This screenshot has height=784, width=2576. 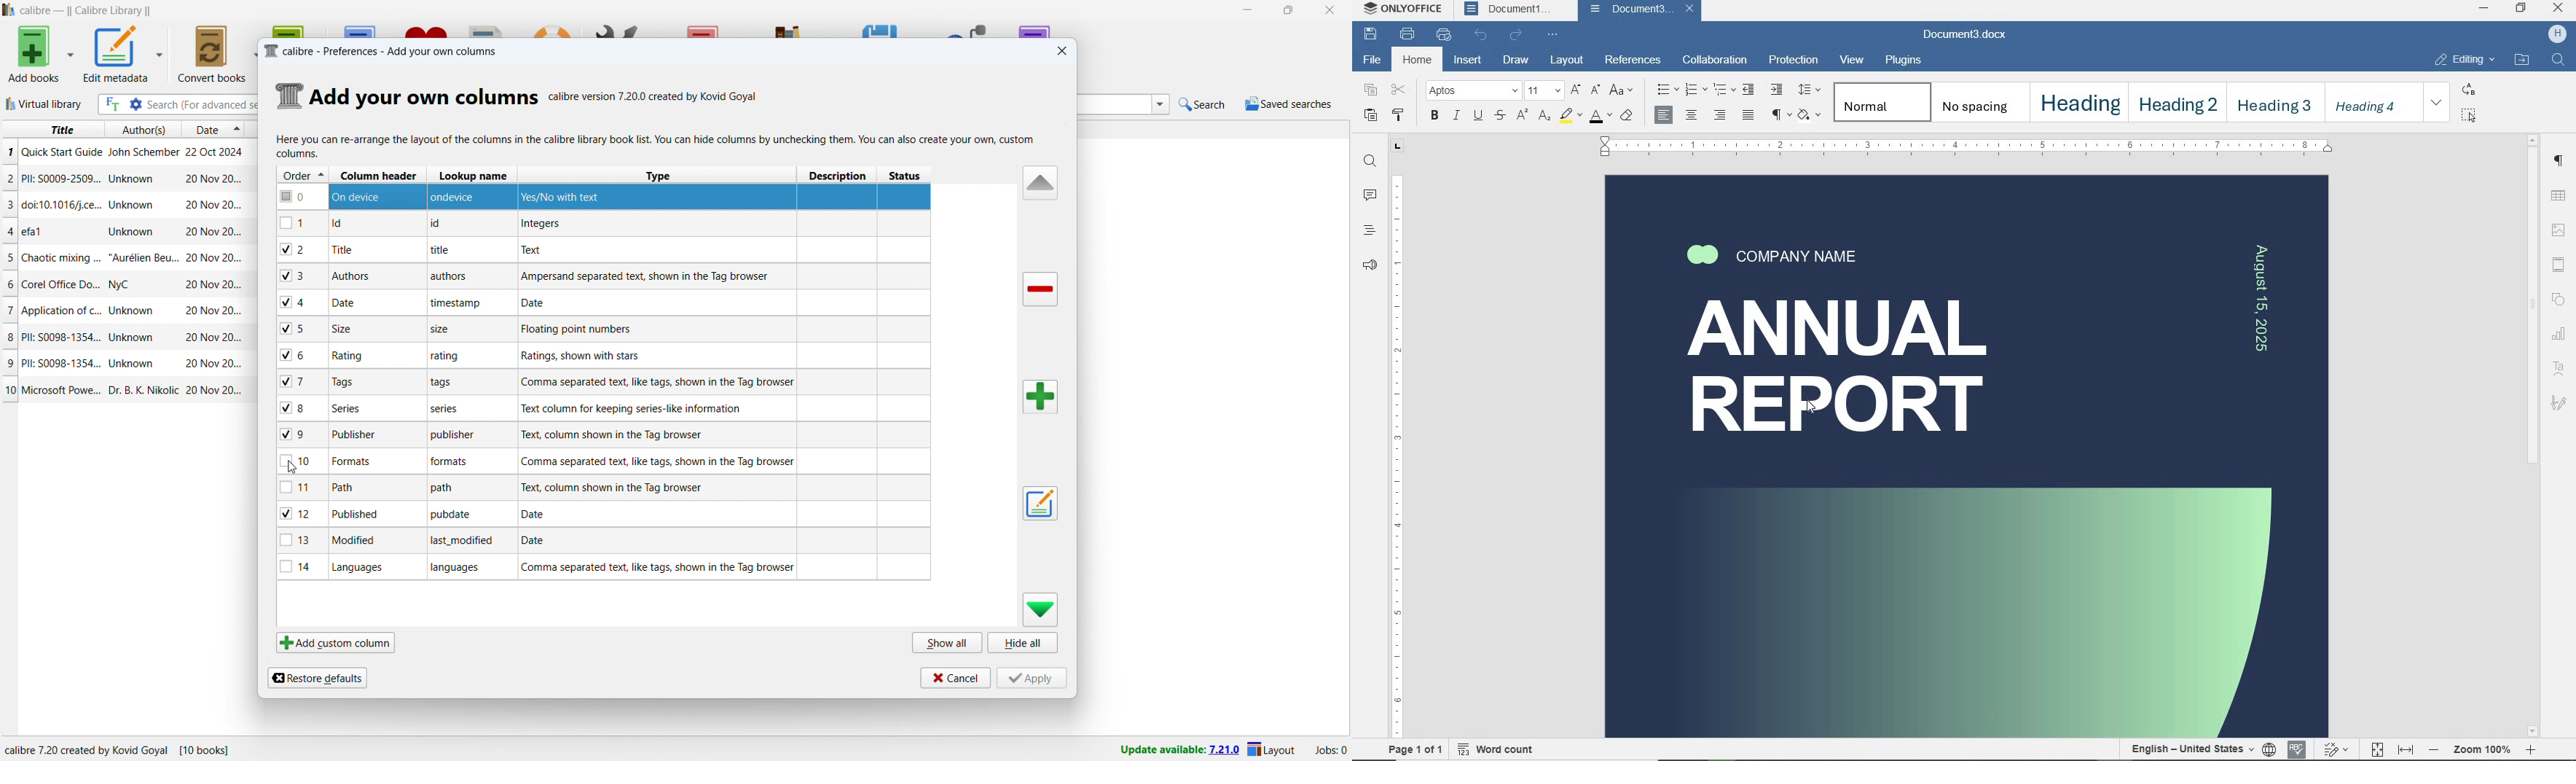 What do you see at coordinates (2559, 369) in the screenshot?
I see `text art` at bounding box center [2559, 369].